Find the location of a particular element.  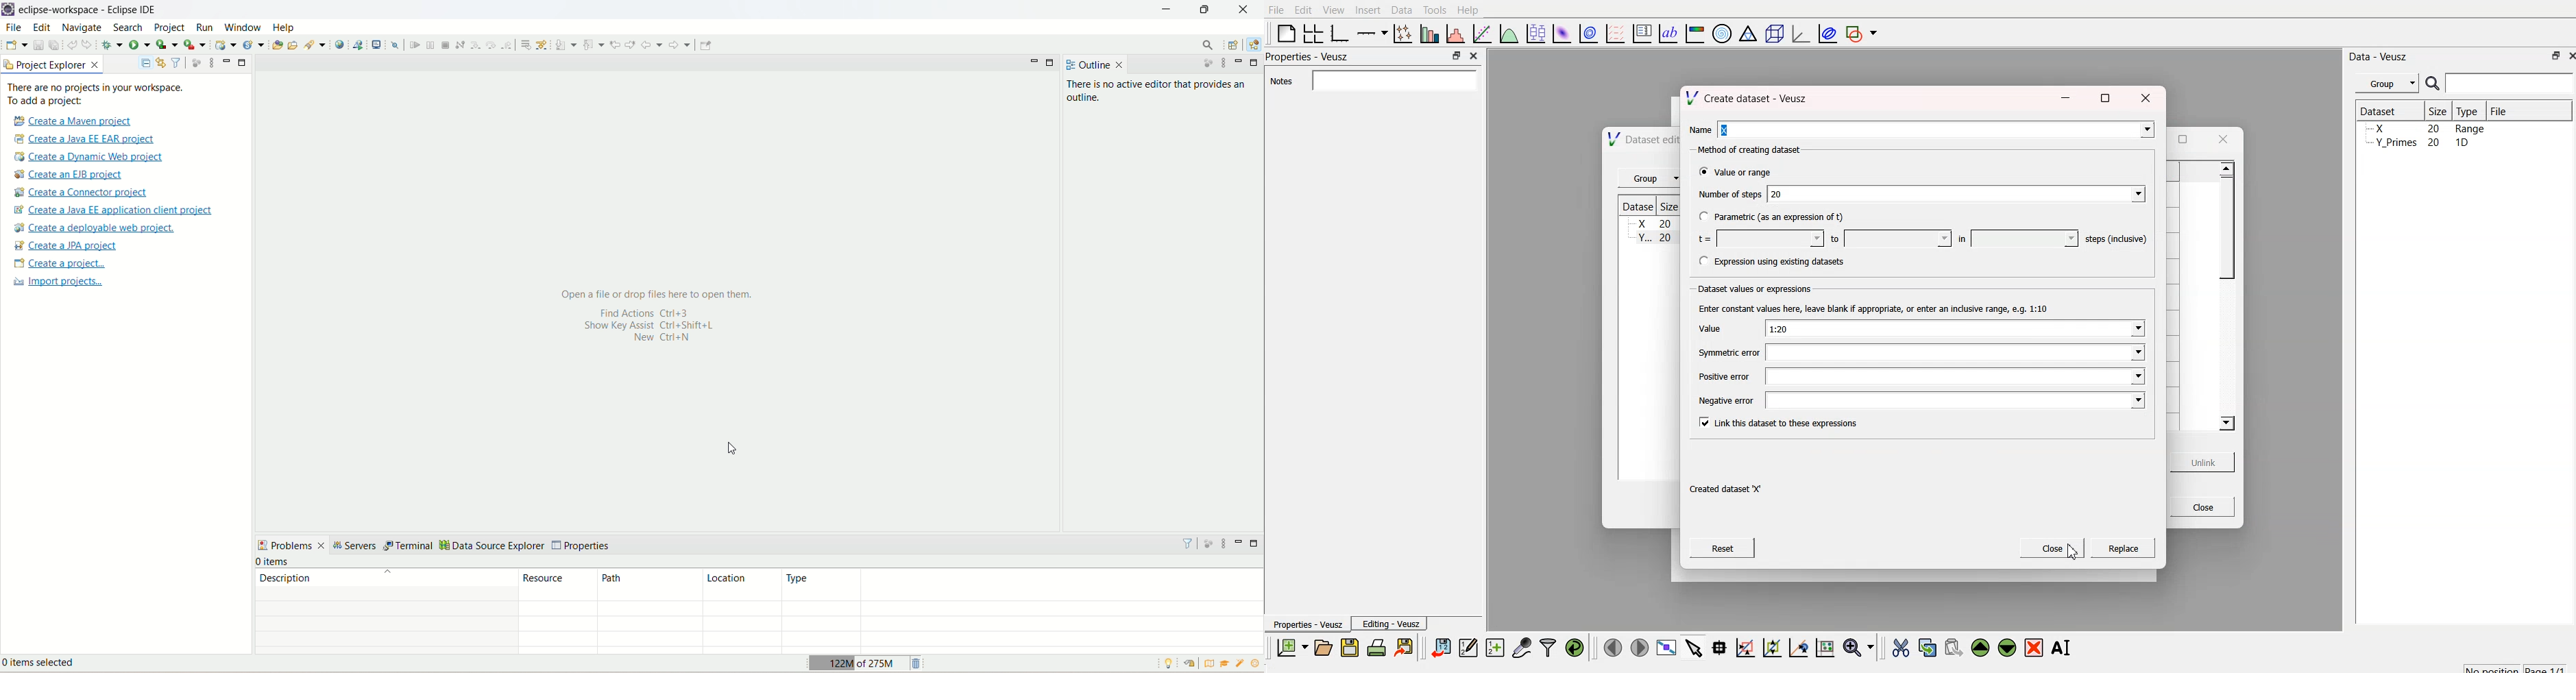

tip of the day is located at coordinates (1172, 663).